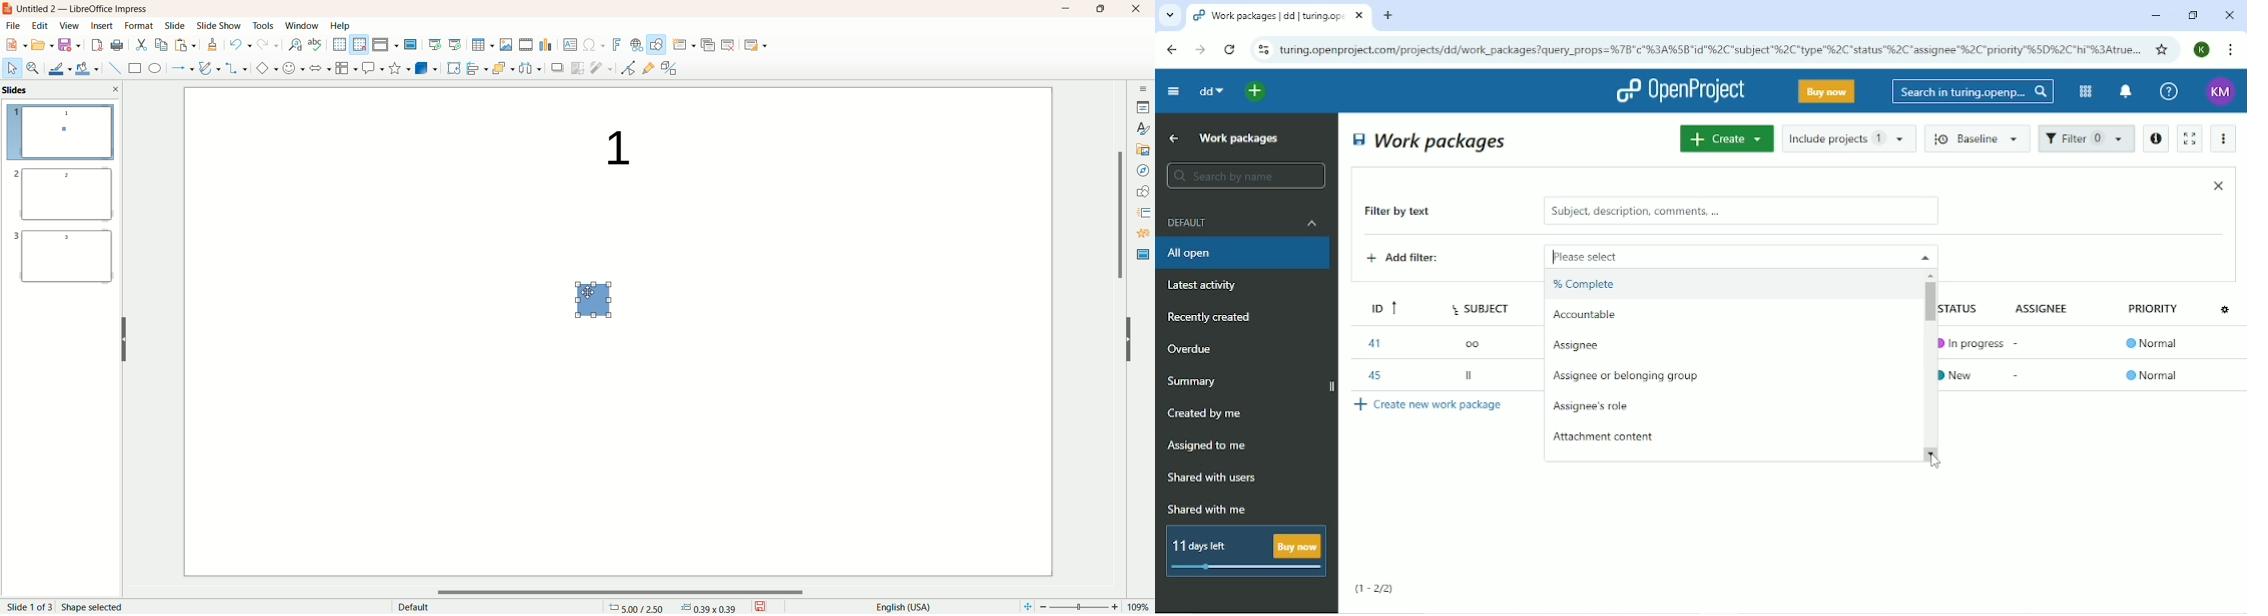  I want to click on animation, so click(1143, 234).